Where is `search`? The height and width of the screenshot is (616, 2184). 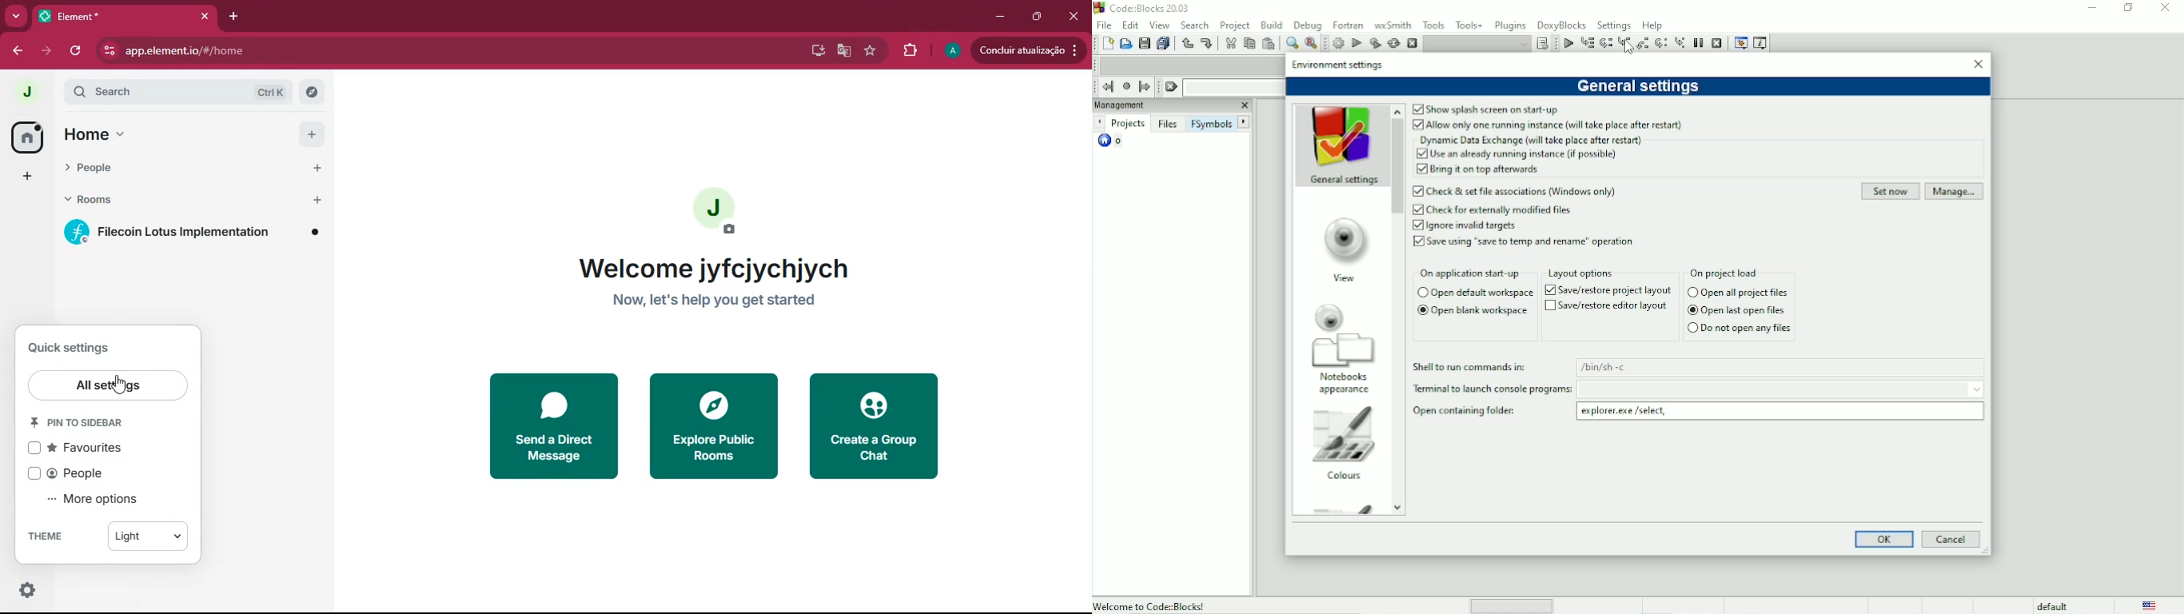 search is located at coordinates (180, 94).